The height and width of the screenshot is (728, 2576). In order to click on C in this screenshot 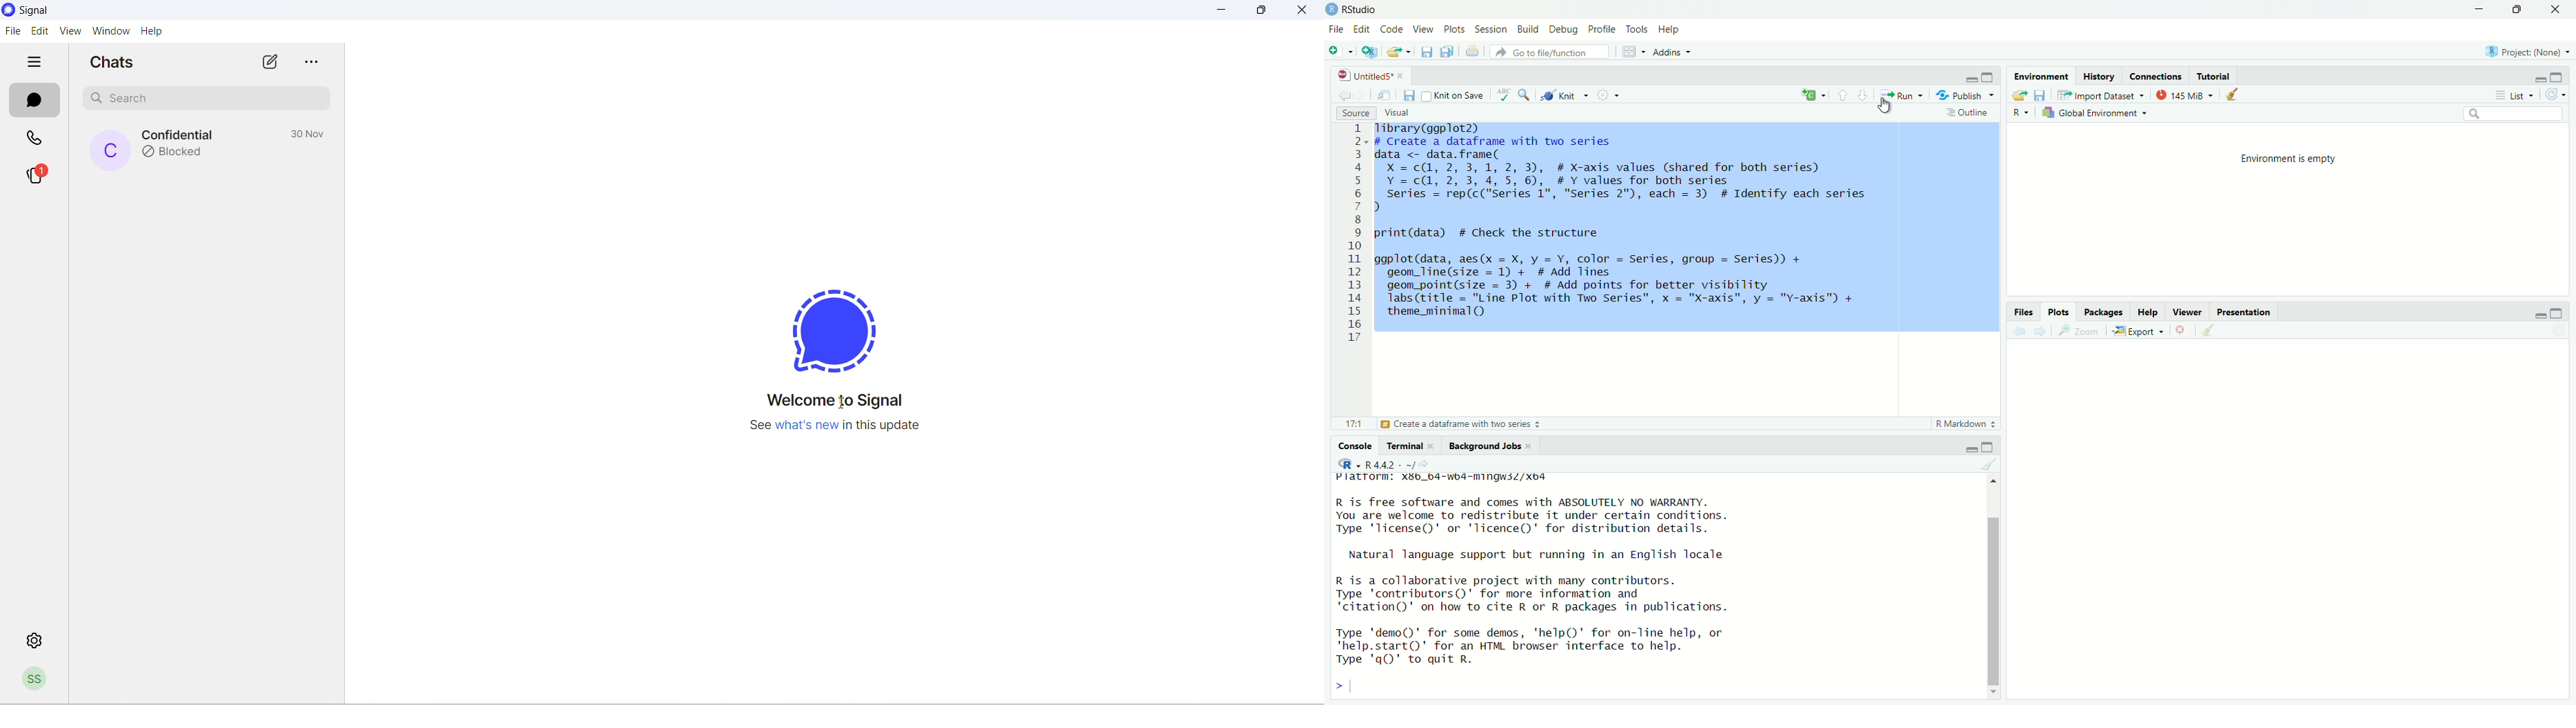, I will do `click(1814, 95)`.